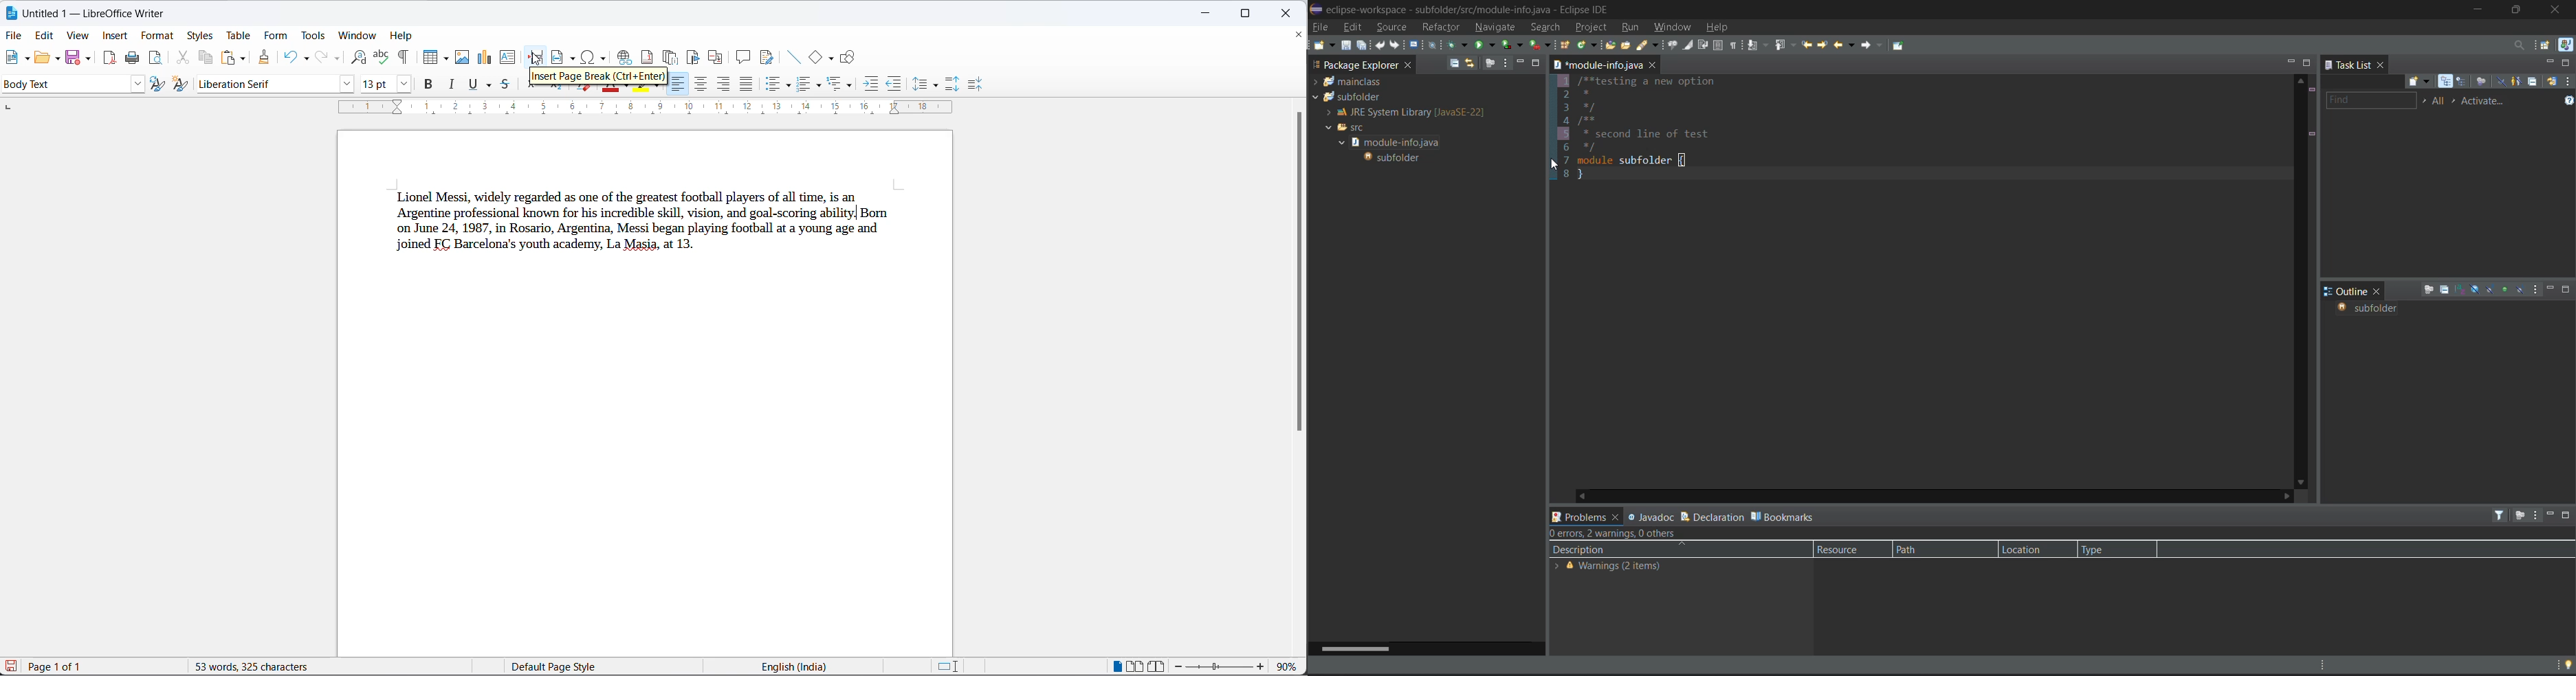 The width and height of the screenshot is (2576, 700). I want to click on create new style from selection, so click(182, 84).